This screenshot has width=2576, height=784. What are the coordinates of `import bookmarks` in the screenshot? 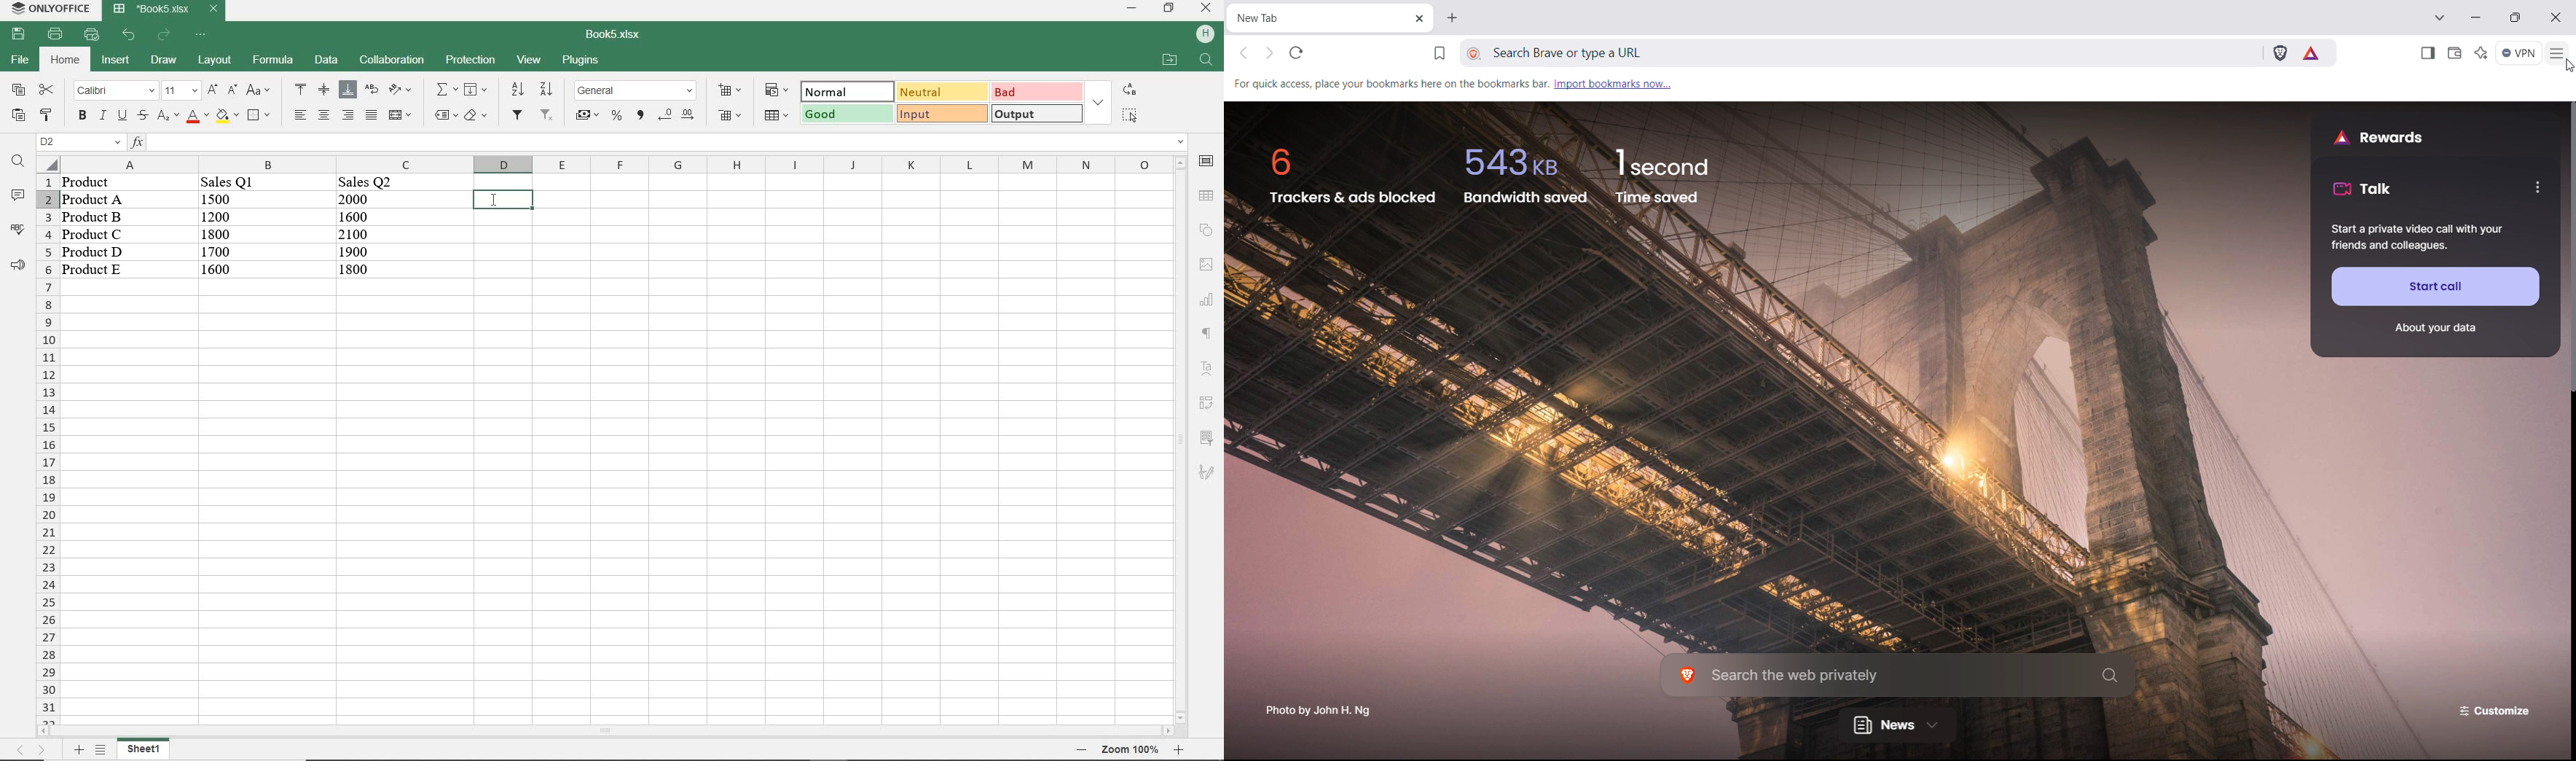 It's located at (1614, 83).